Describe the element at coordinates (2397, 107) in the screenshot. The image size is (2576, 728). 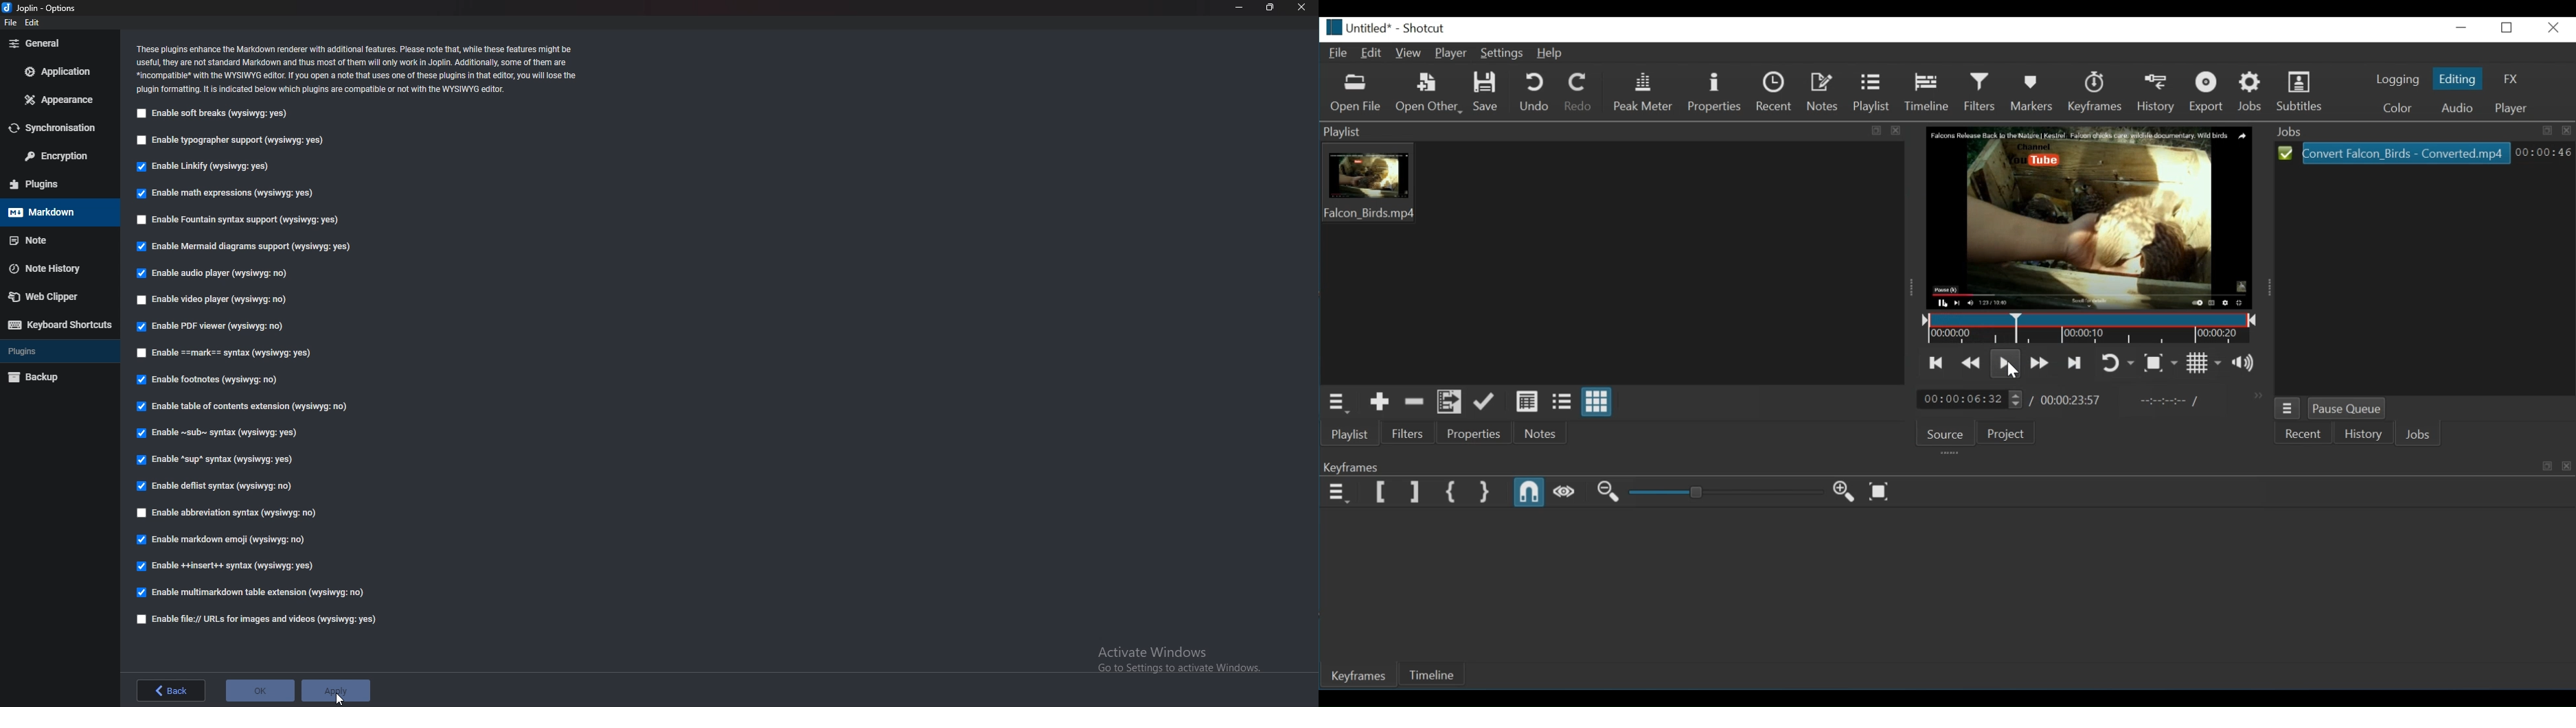
I see `Color` at that location.